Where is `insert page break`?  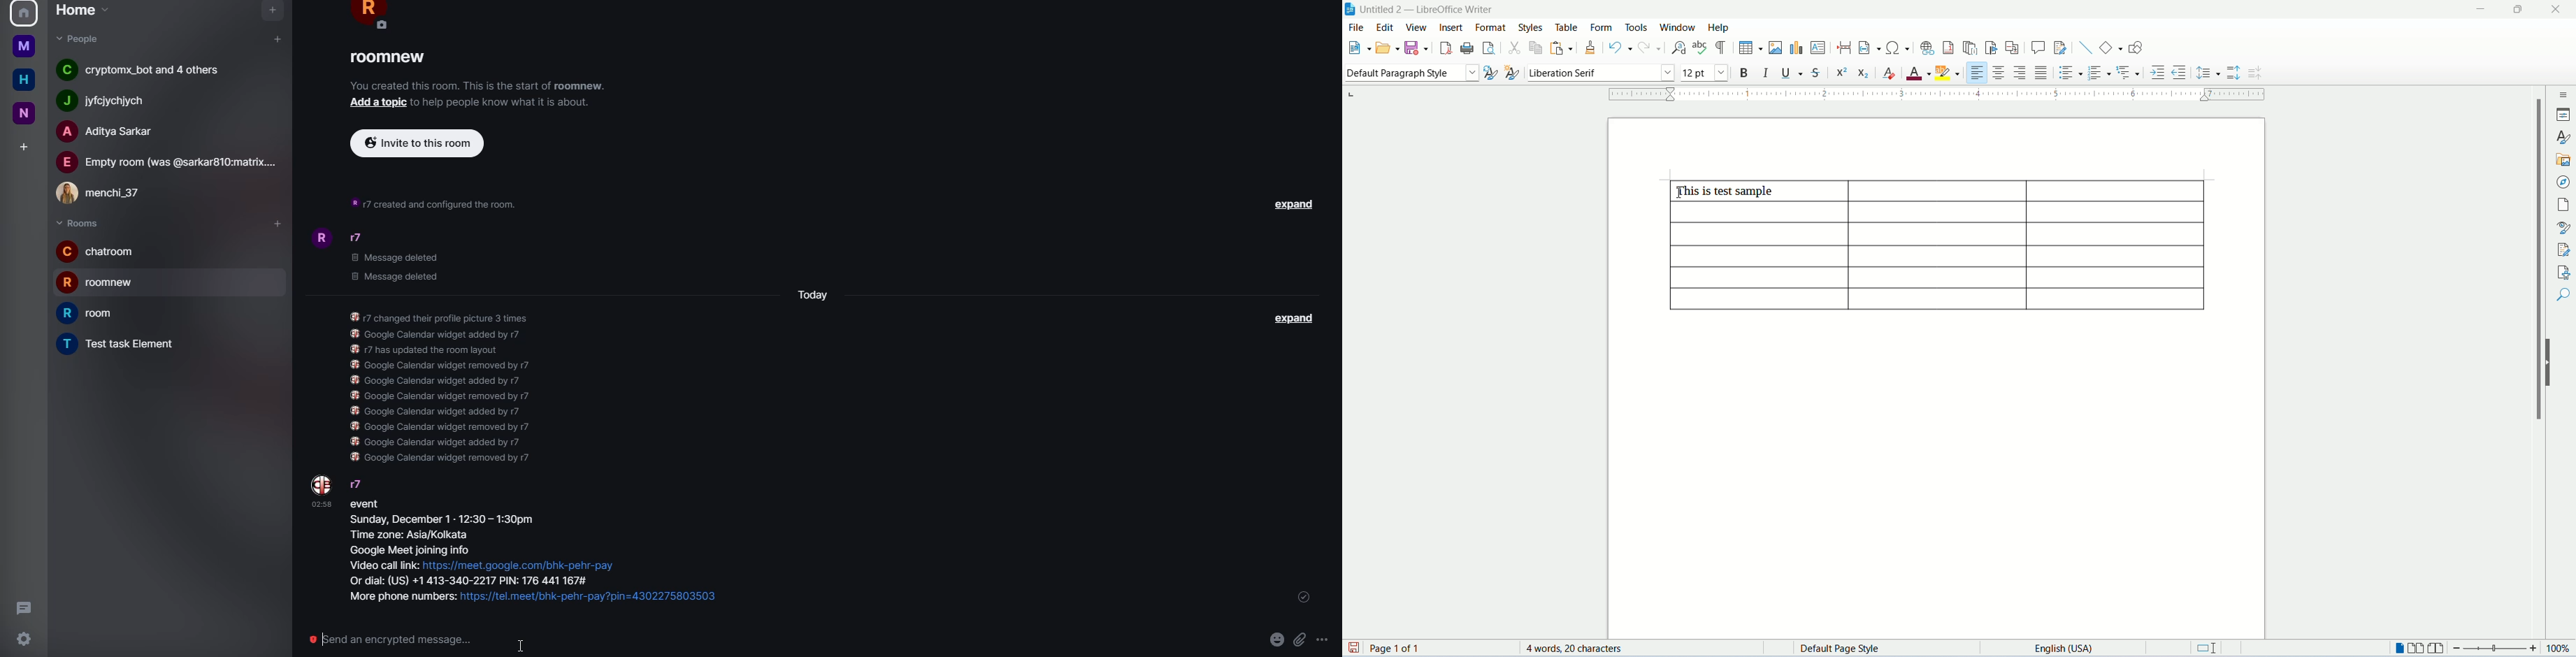 insert page break is located at coordinates (1845, 47).